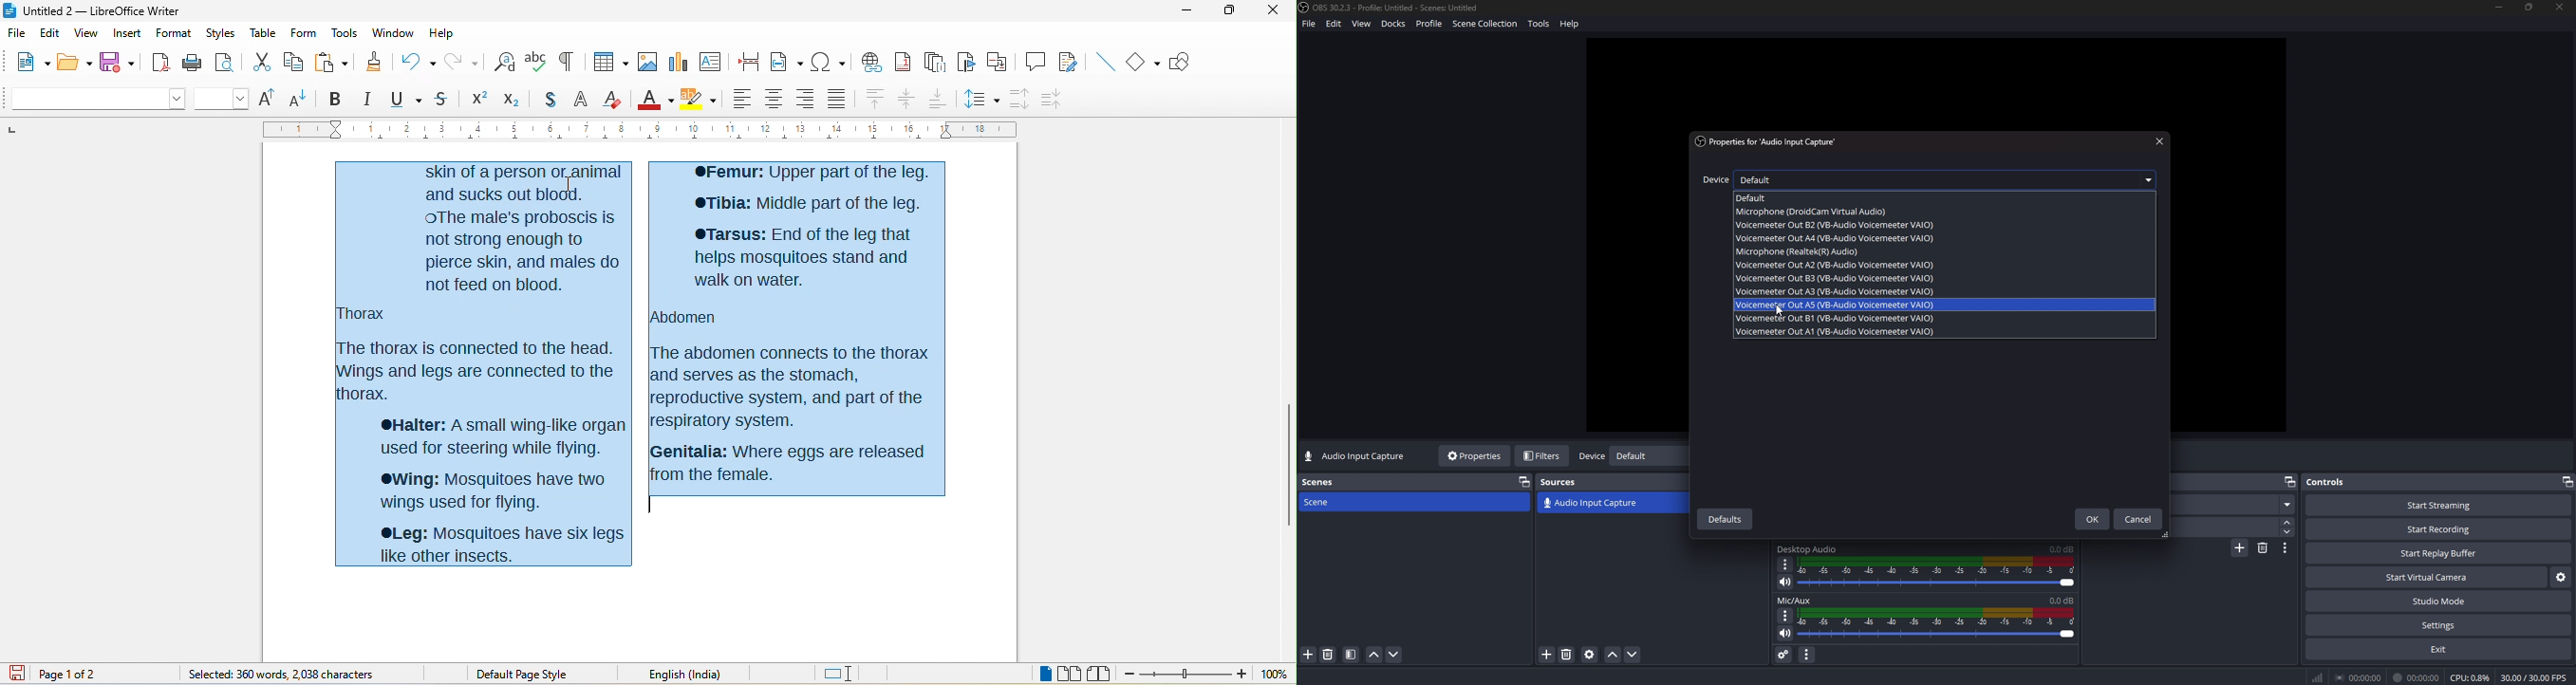 This screenshot has height=700, width=2576. Describe the element at coordinates (747, 60) in the screenshot. I see `page break` at that location.